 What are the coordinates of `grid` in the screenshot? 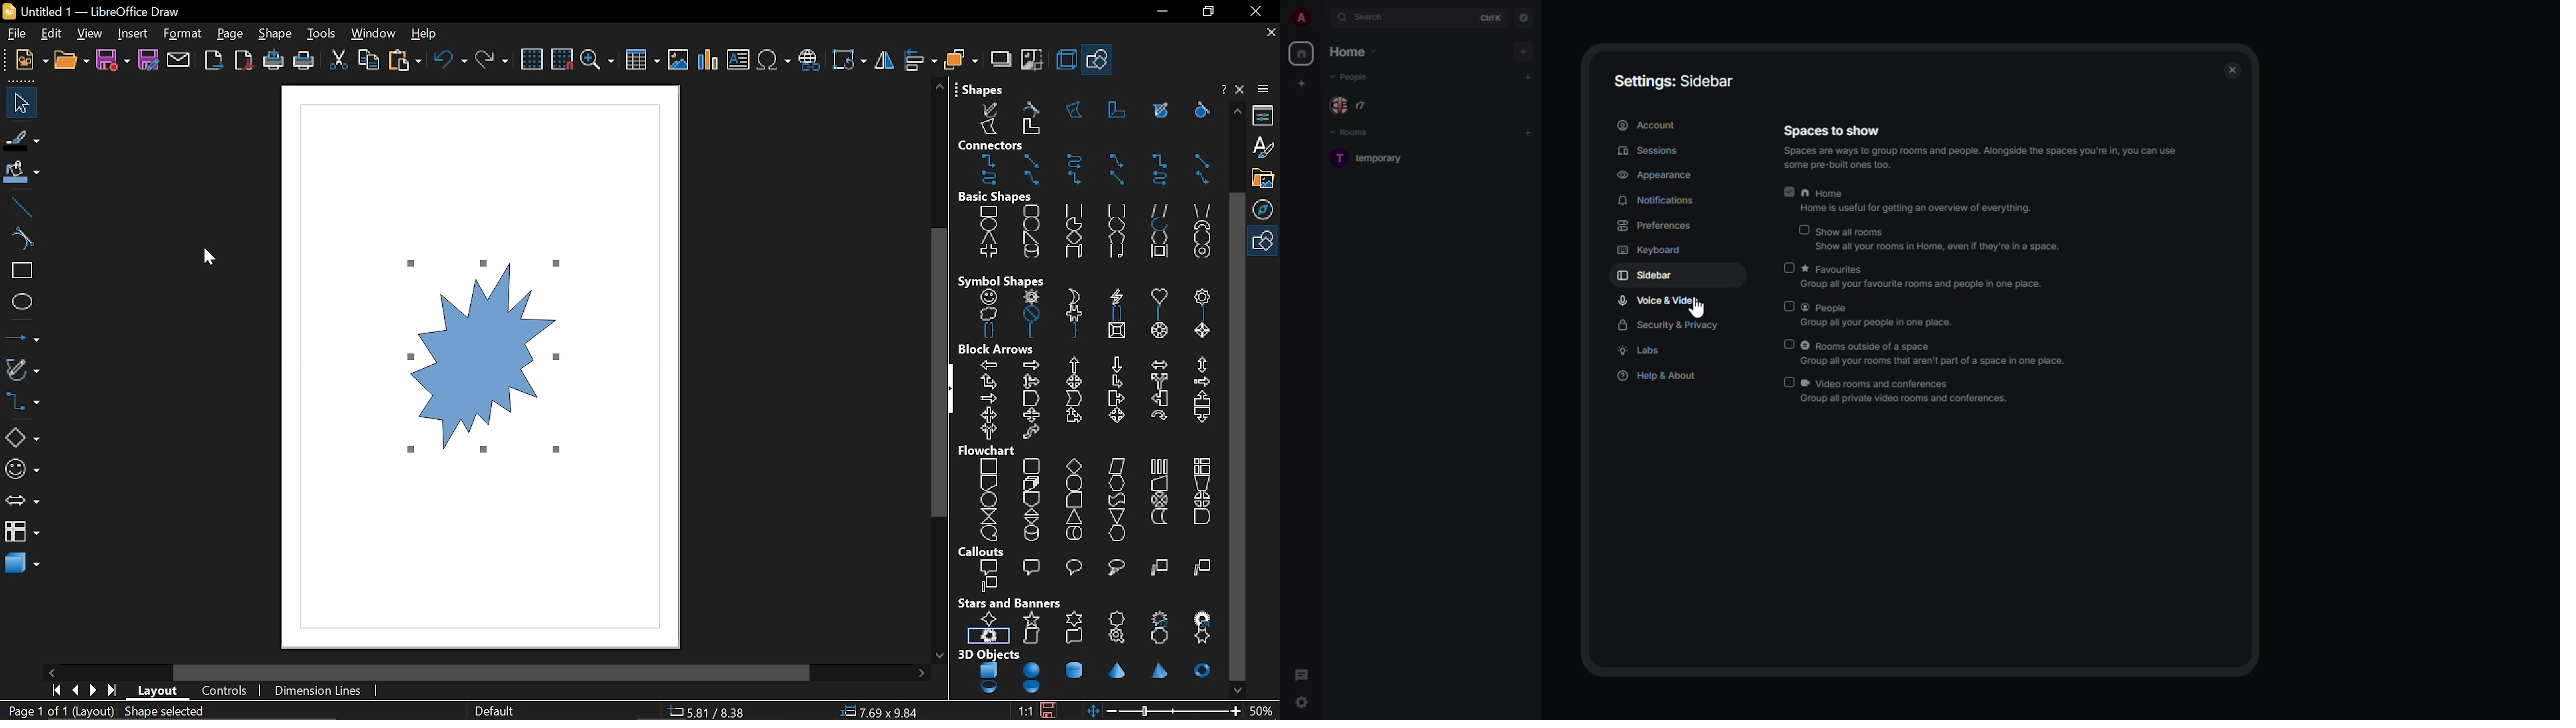 It's located at (534, 60).